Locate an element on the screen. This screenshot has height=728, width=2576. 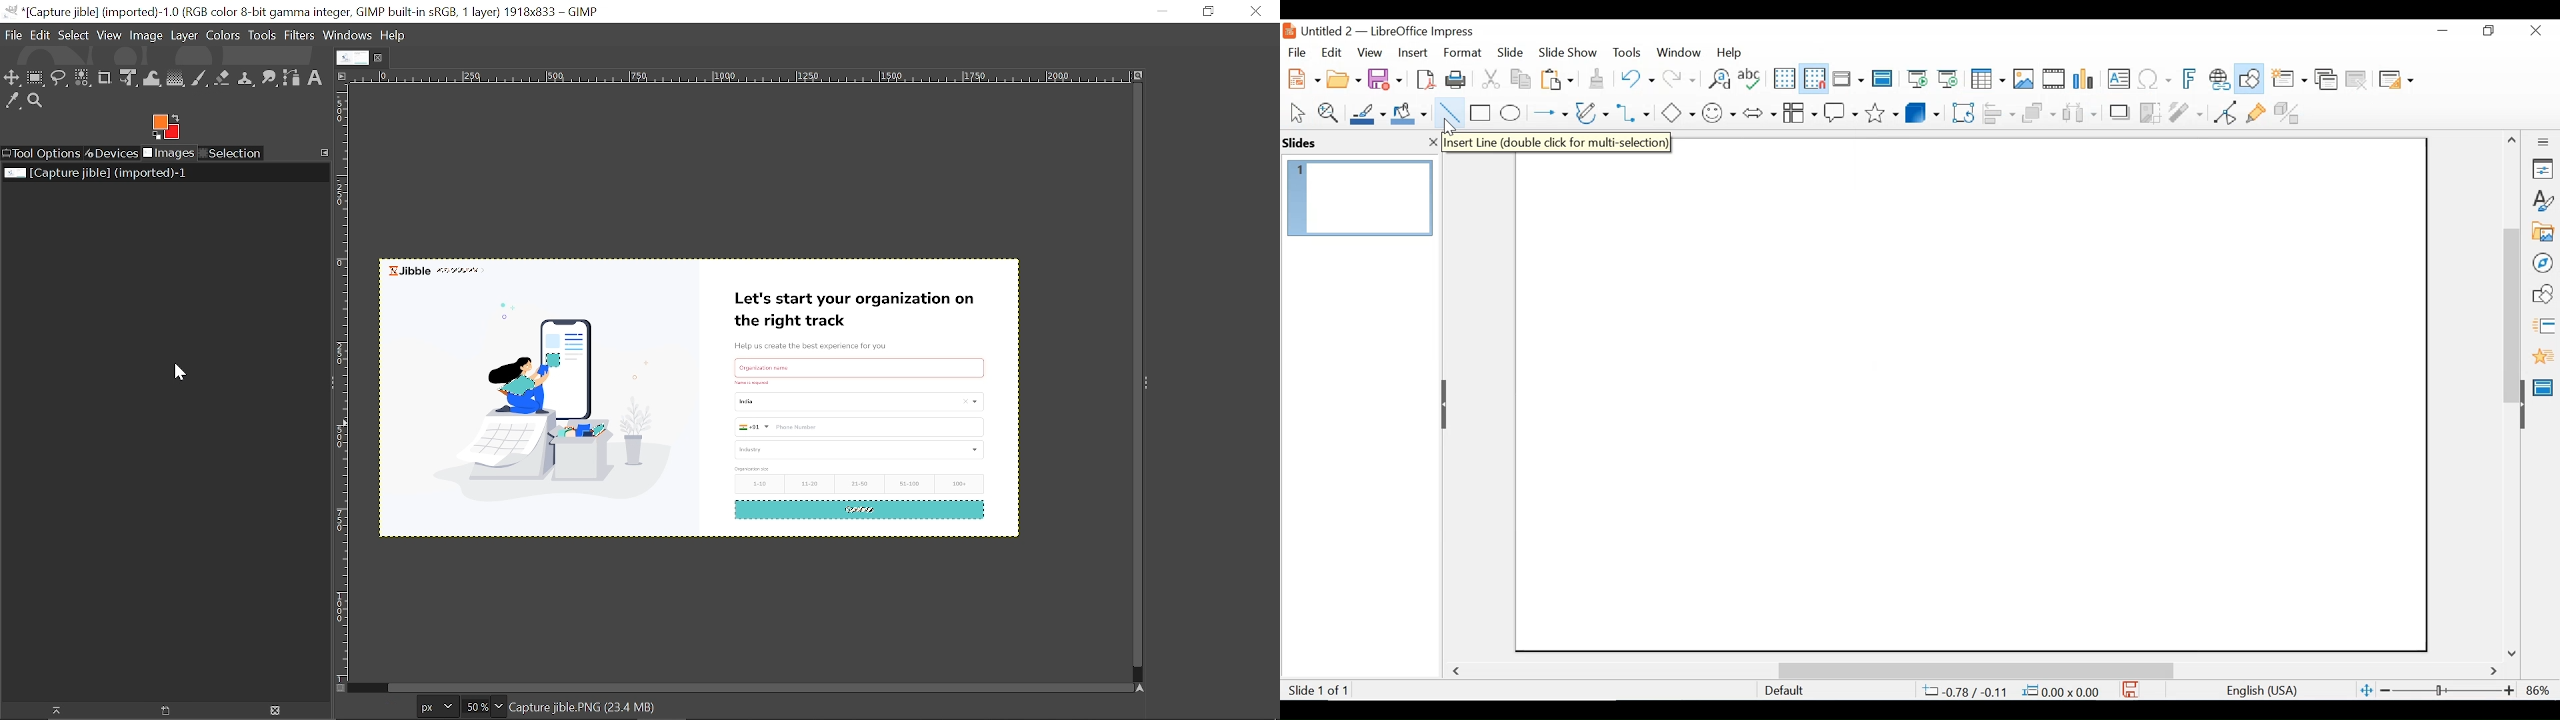
Save is located at coordinates (1387, 78).